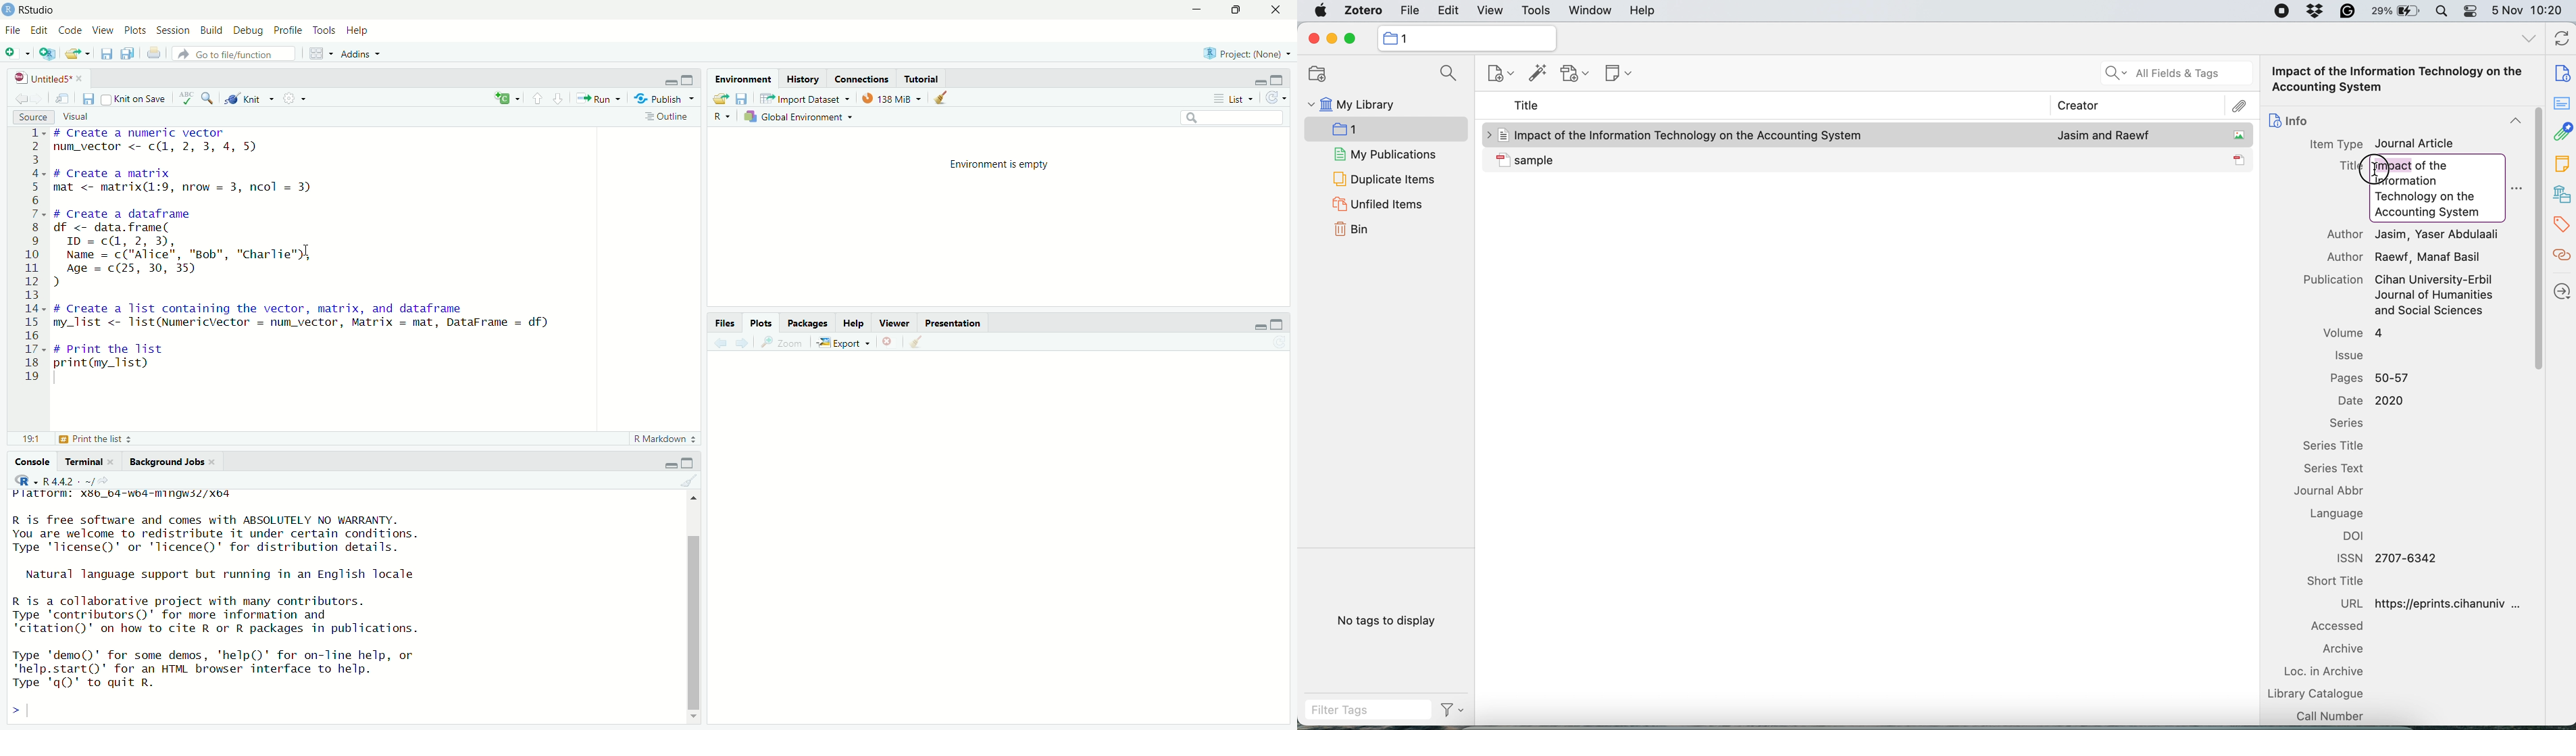 The width and height of the screenshot is (2576, 756). I want to click on vertical scroll bar, so click(2536, 239).